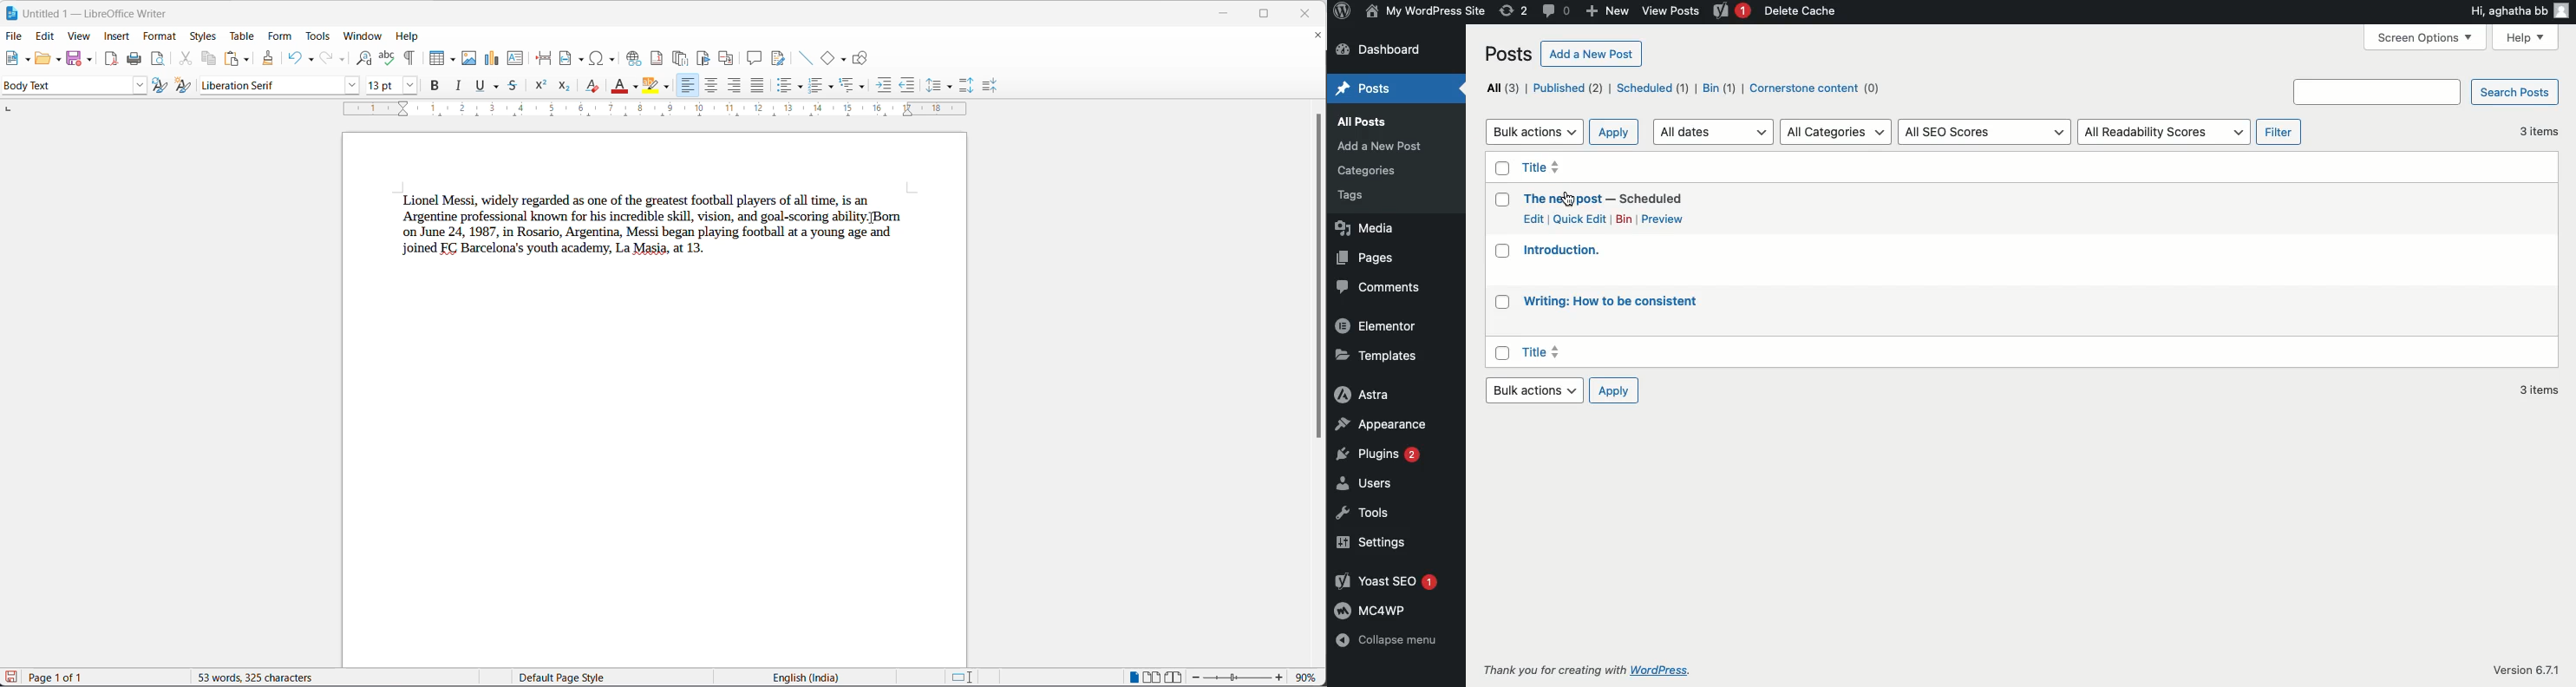  I want to click on Revision, so click(1512, 12).